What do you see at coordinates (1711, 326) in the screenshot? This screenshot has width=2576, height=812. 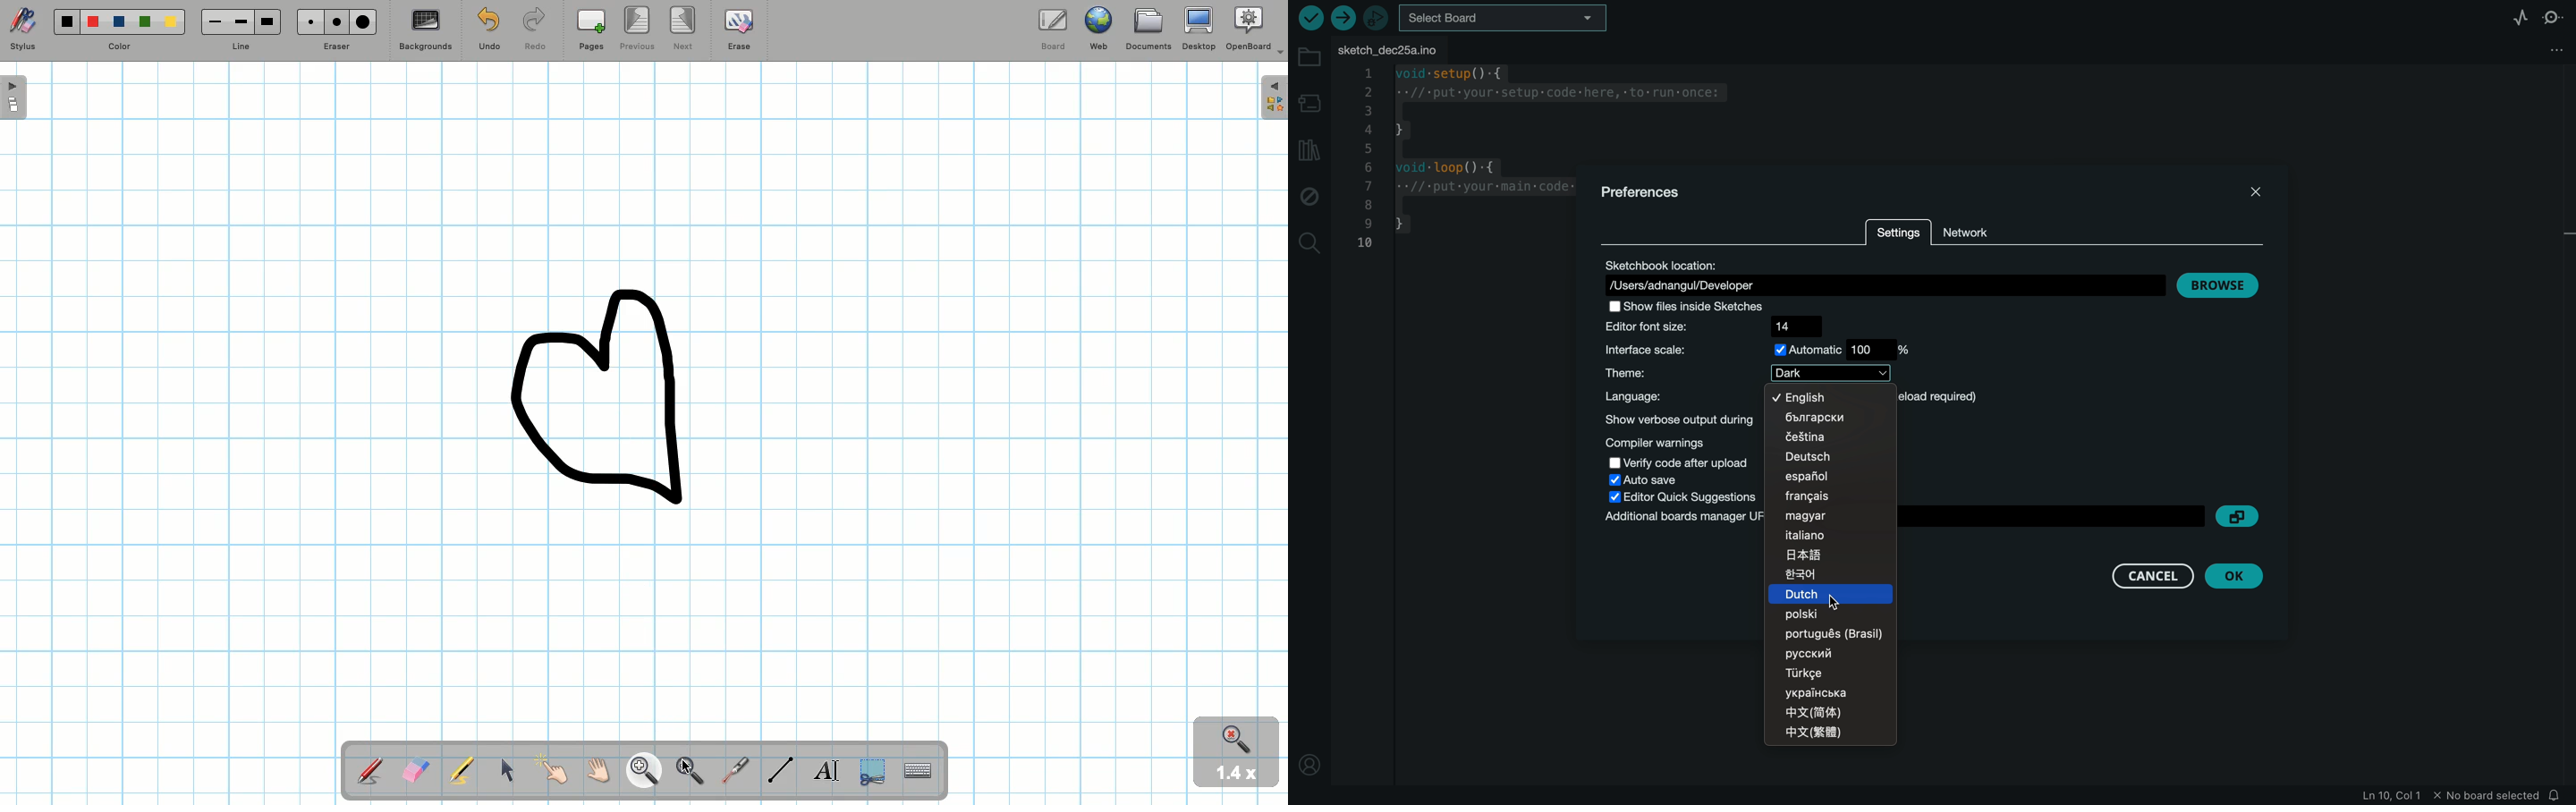 I see `editor  font  size` at bounding box center [1711, 326].